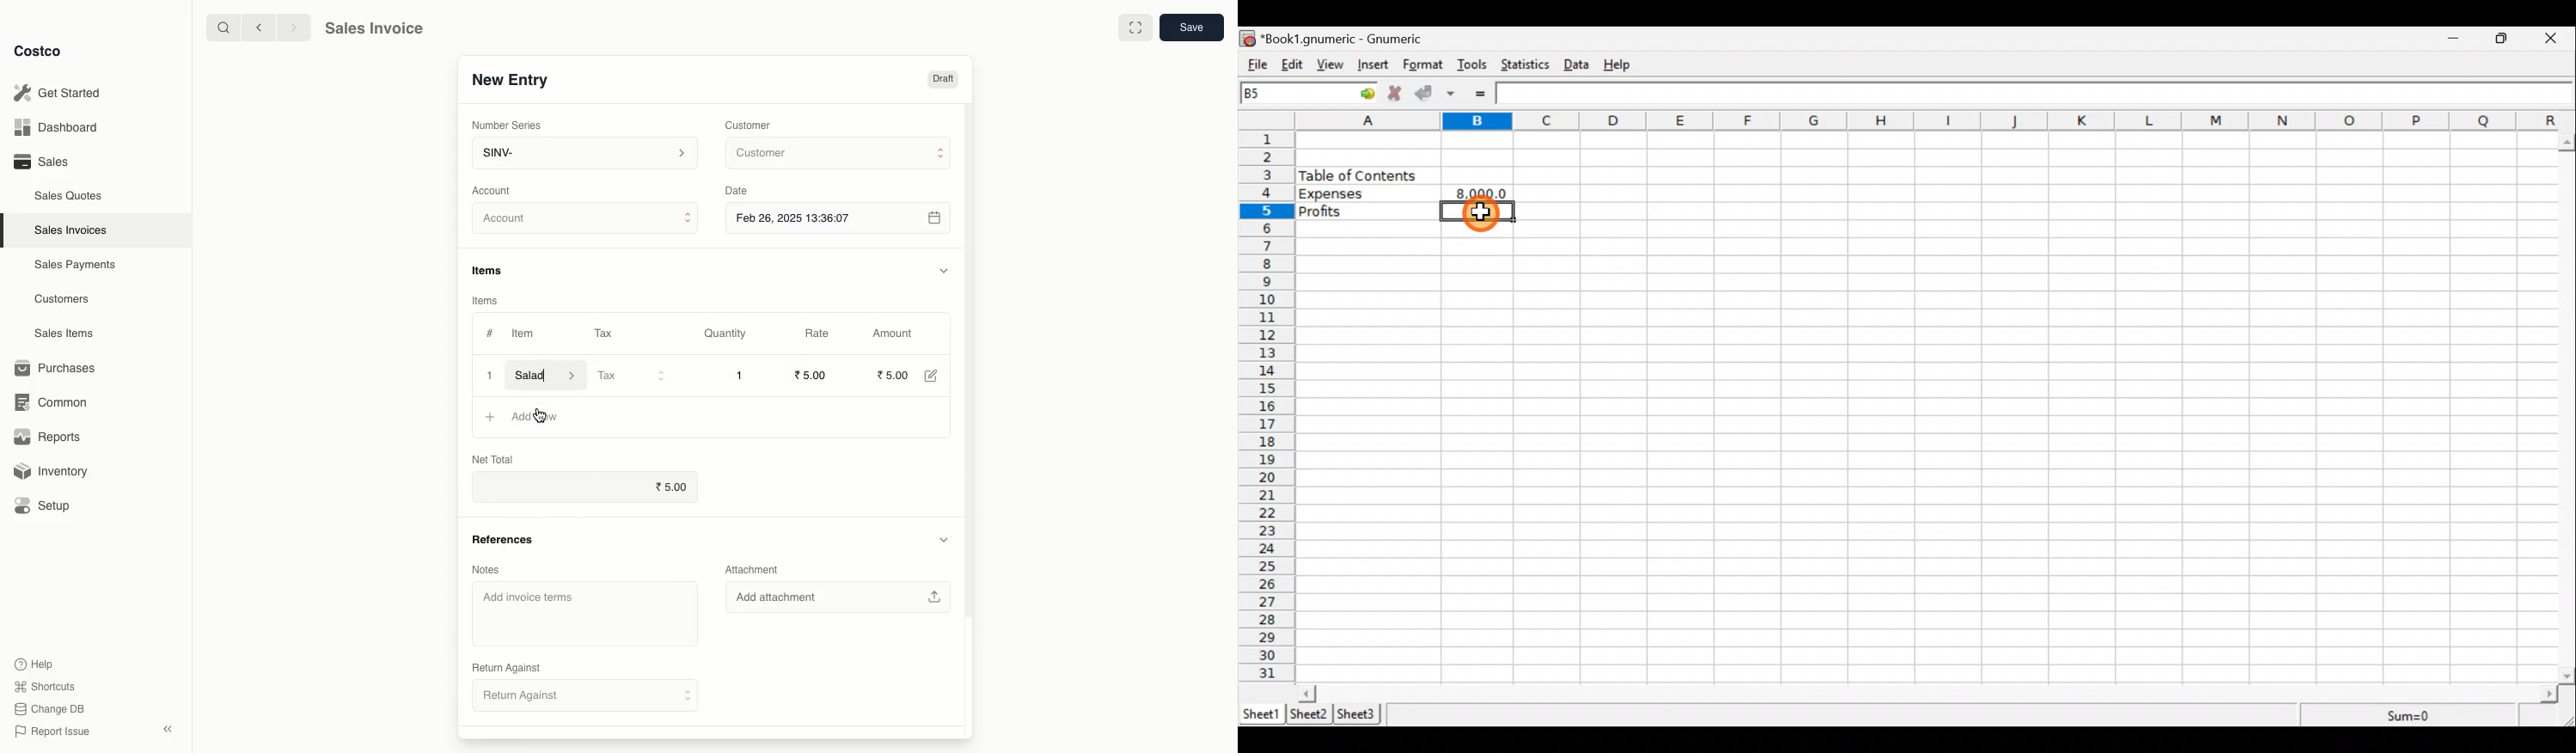 This screenshot has width=2576, height=756. I want to click on Item, so click(525, 335).